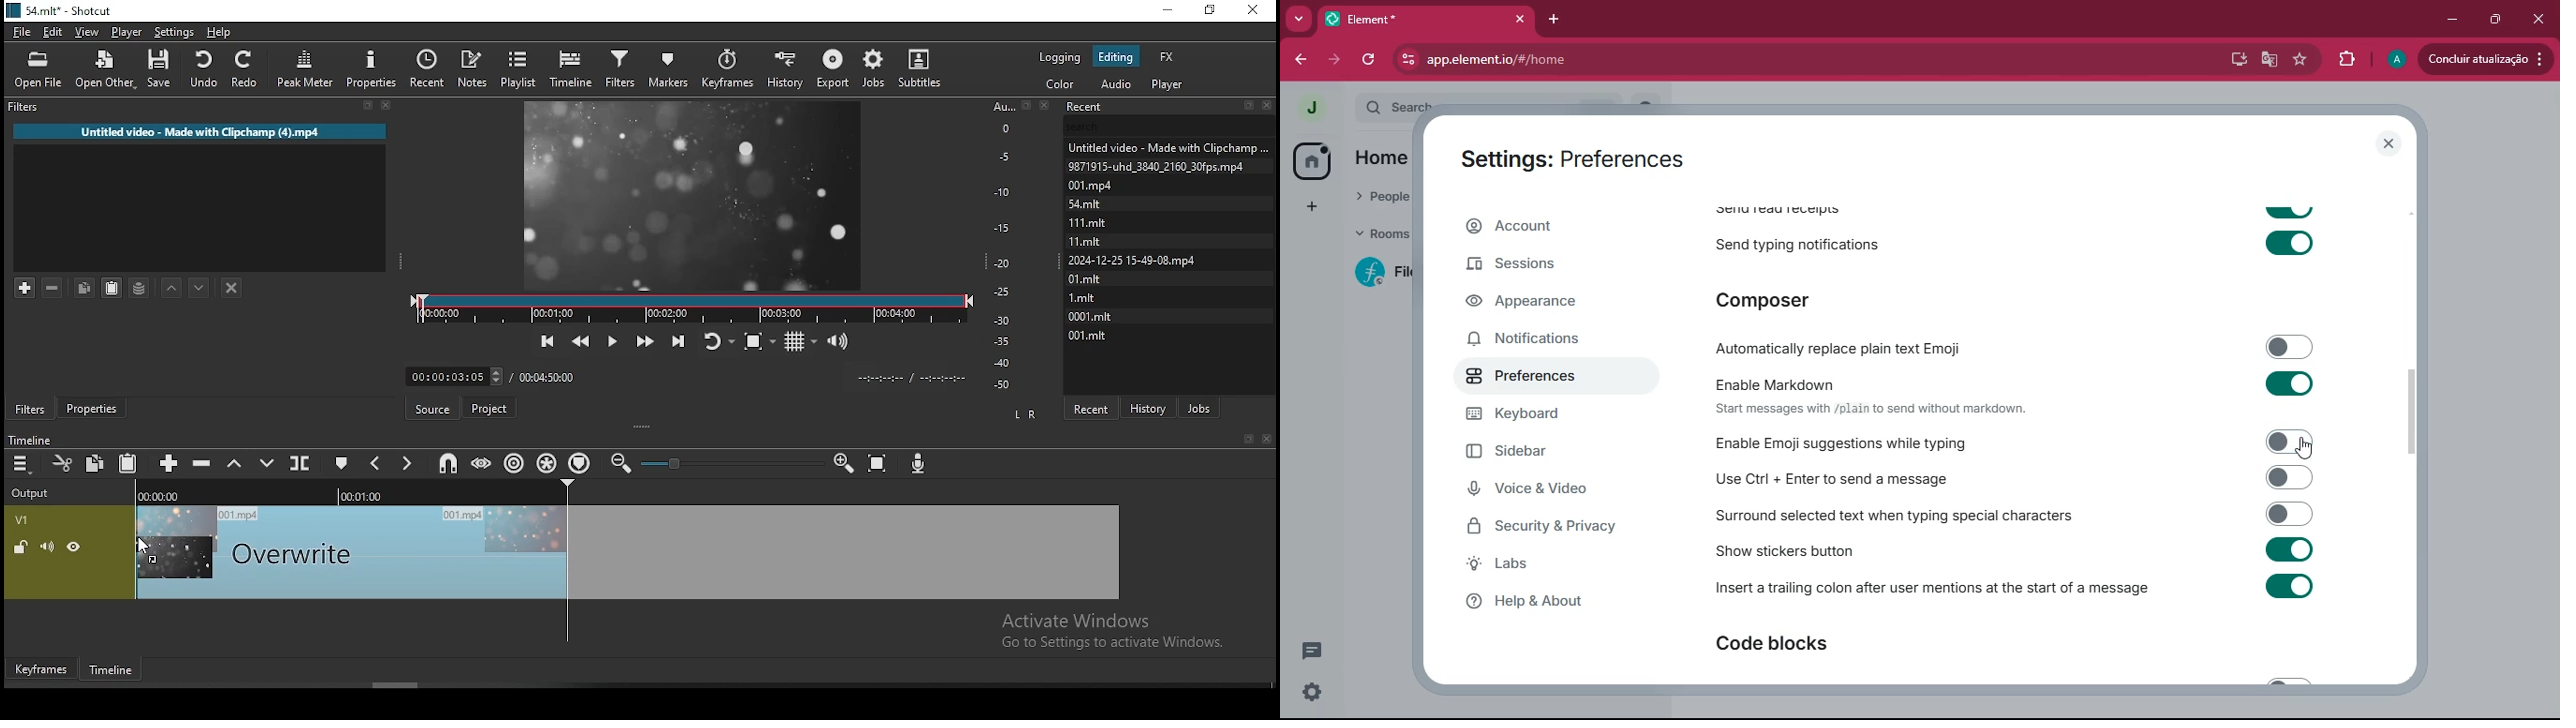 This screenshot has height=728, width=2576. Describe the element at coordinates (1267, 438) in the screenshot. I see `close` at that location.